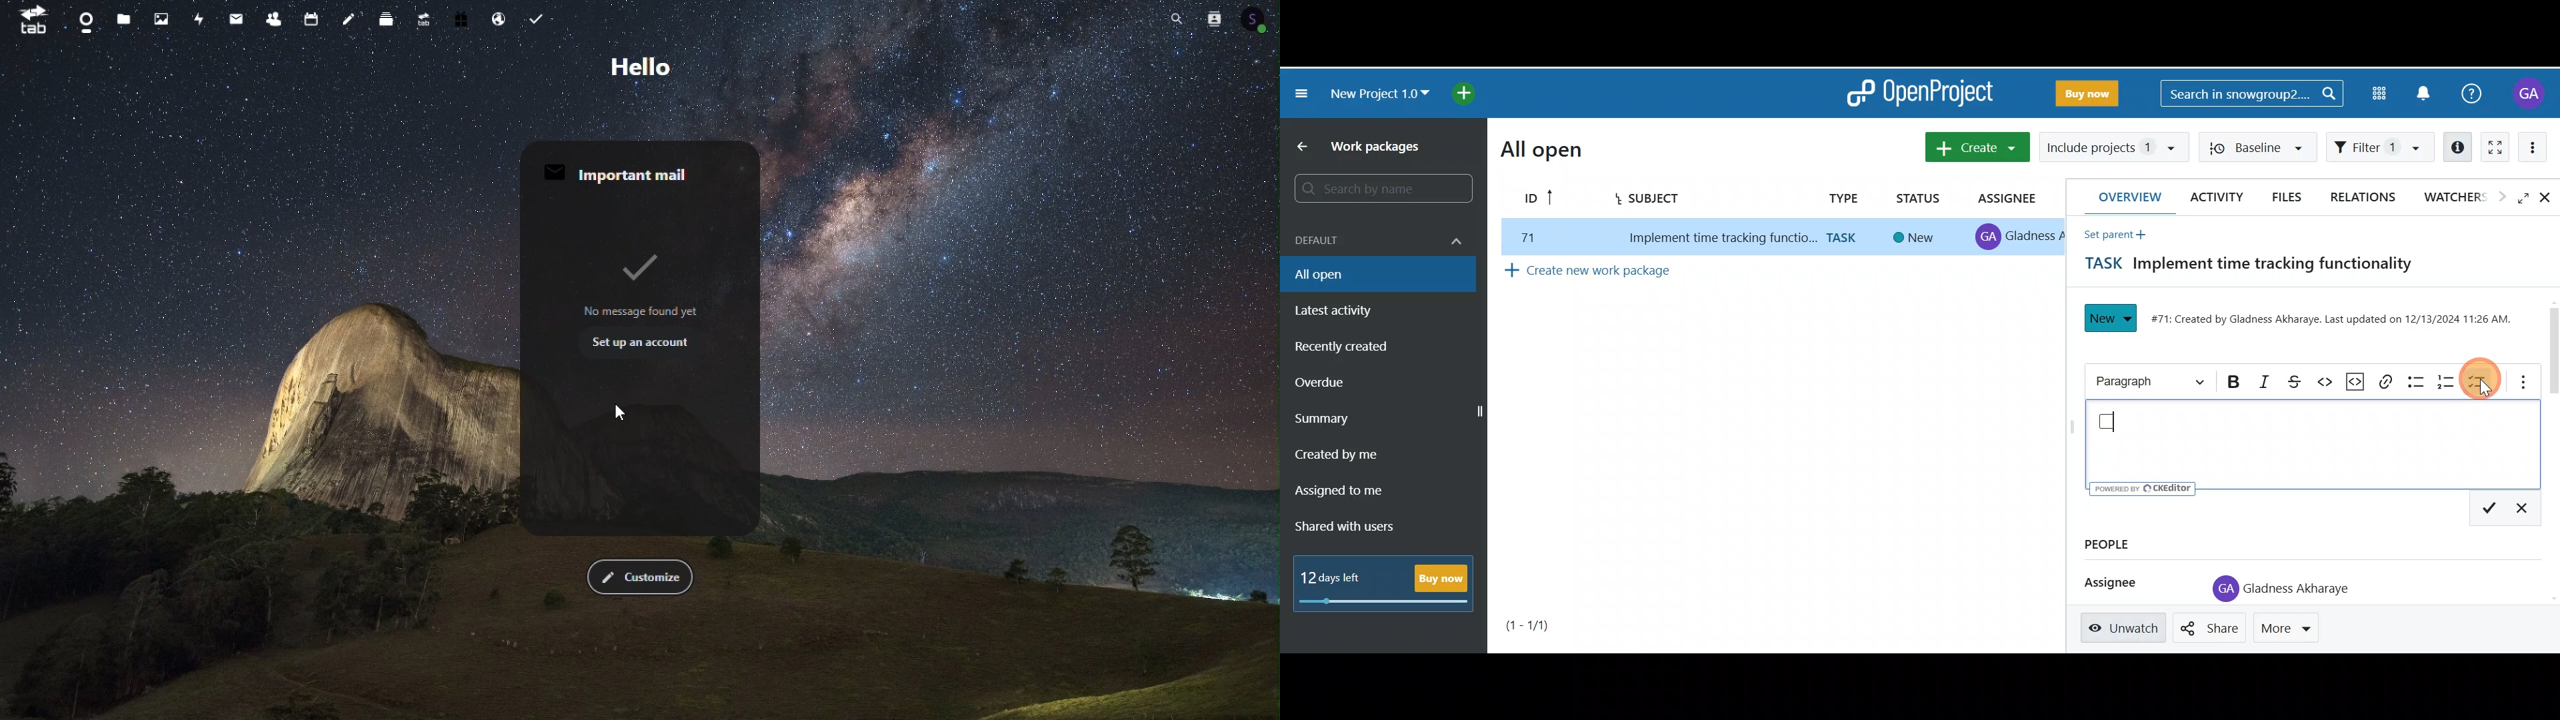 The height and width of the screenshot is (728, 2576). What do you see at coordinates (419, 18) in the screenshot?
I see `Upgrade` at bounding box center [419, 18].